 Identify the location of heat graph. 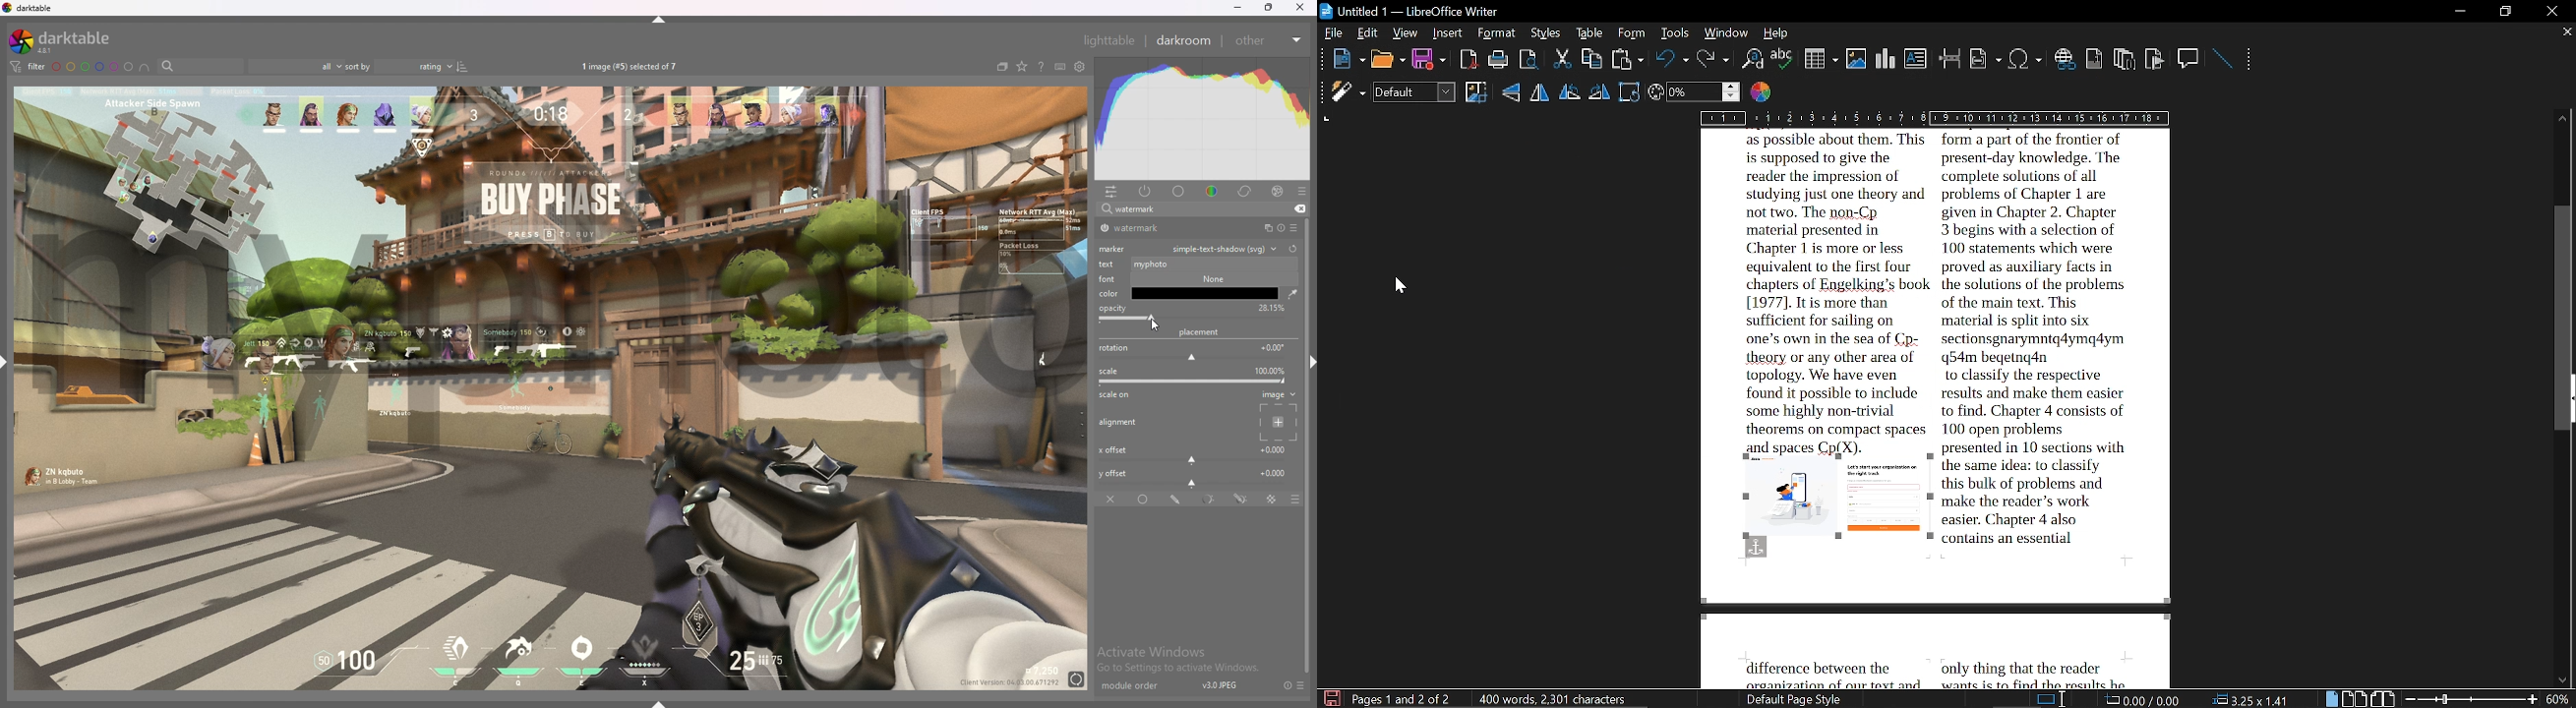
(1203, 119).